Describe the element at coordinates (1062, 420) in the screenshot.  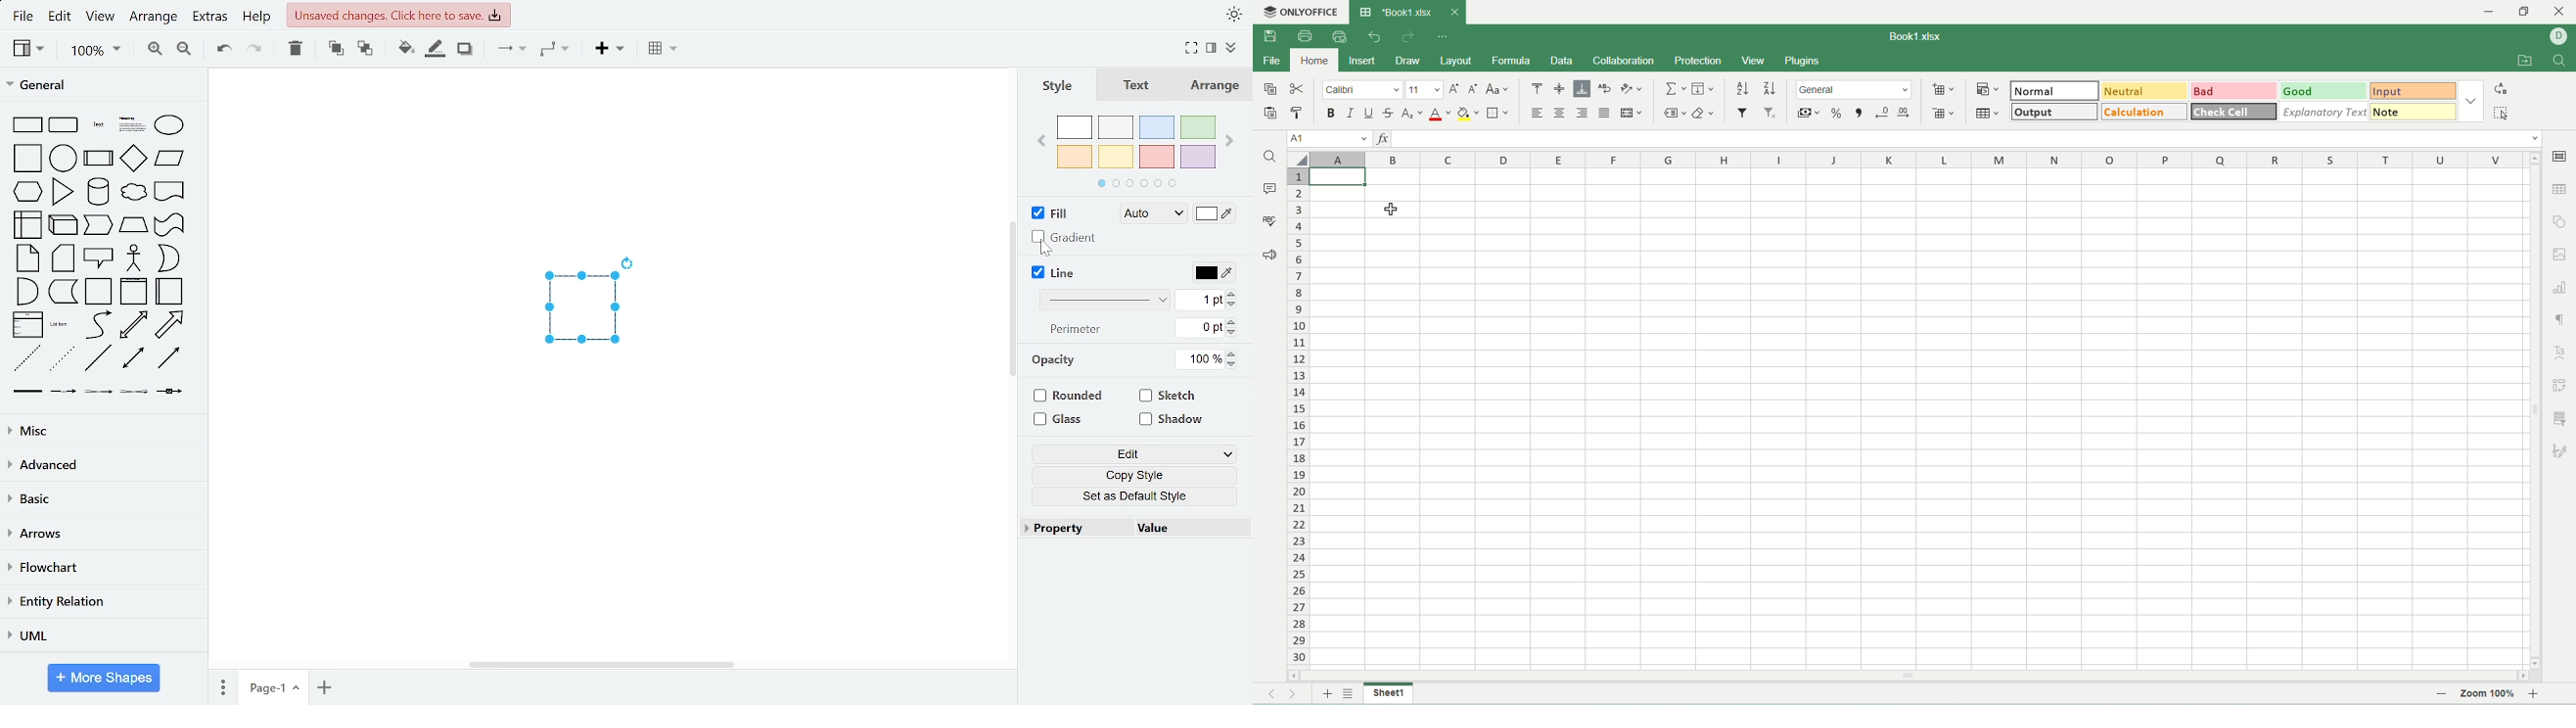
I see `glass` at that location.